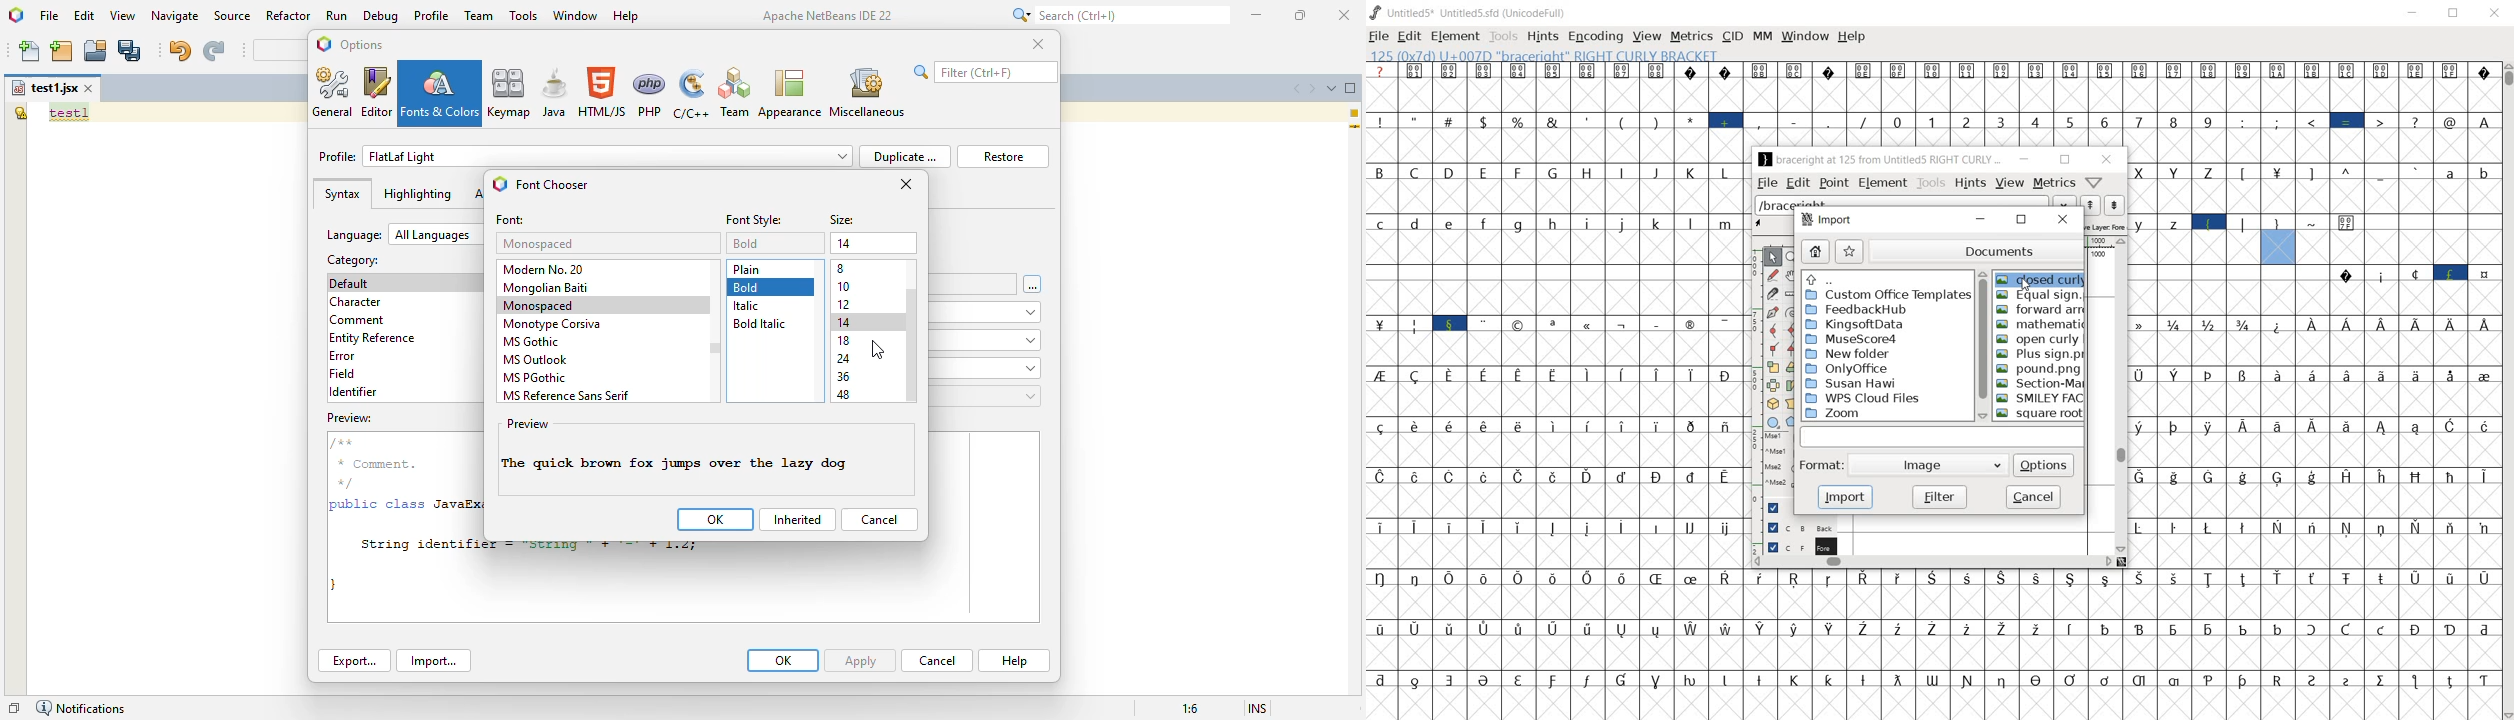 The width and height of the screenshot is (2520, 728). I want to click on close, so click(2064, 220).